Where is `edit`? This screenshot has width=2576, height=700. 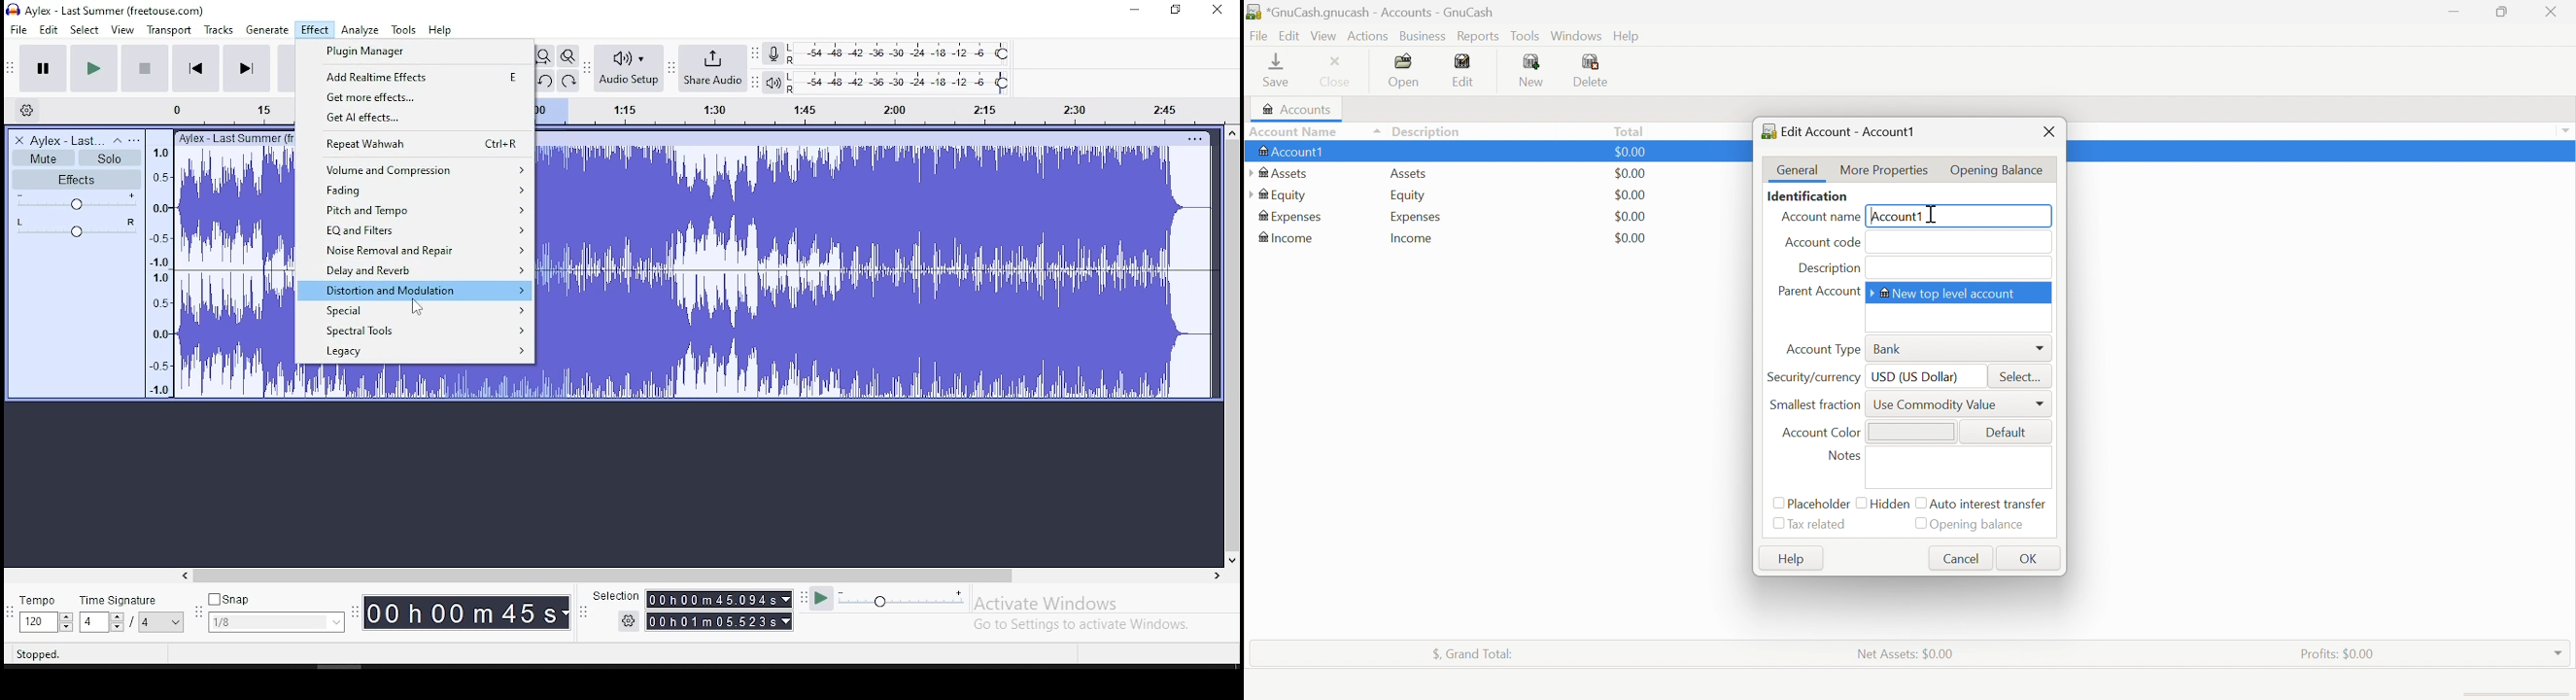 edit is located at coordinates (49, 30).